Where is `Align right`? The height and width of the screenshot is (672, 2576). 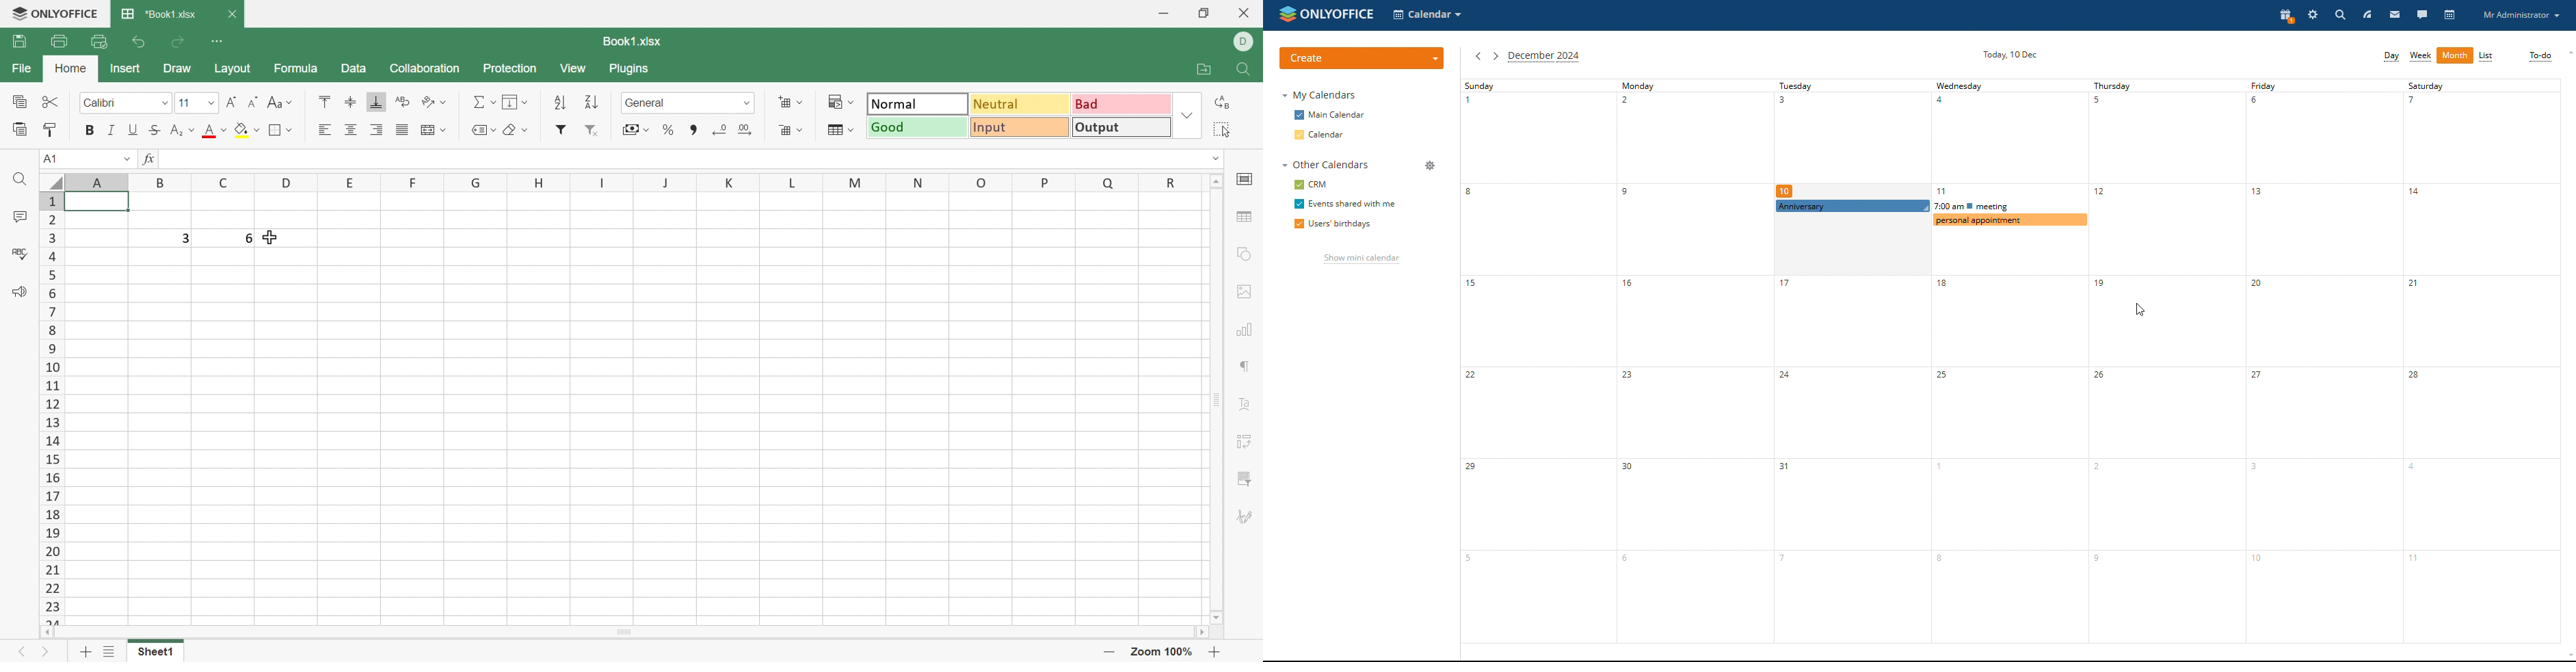 Align right is located at coordinates (376, 130).